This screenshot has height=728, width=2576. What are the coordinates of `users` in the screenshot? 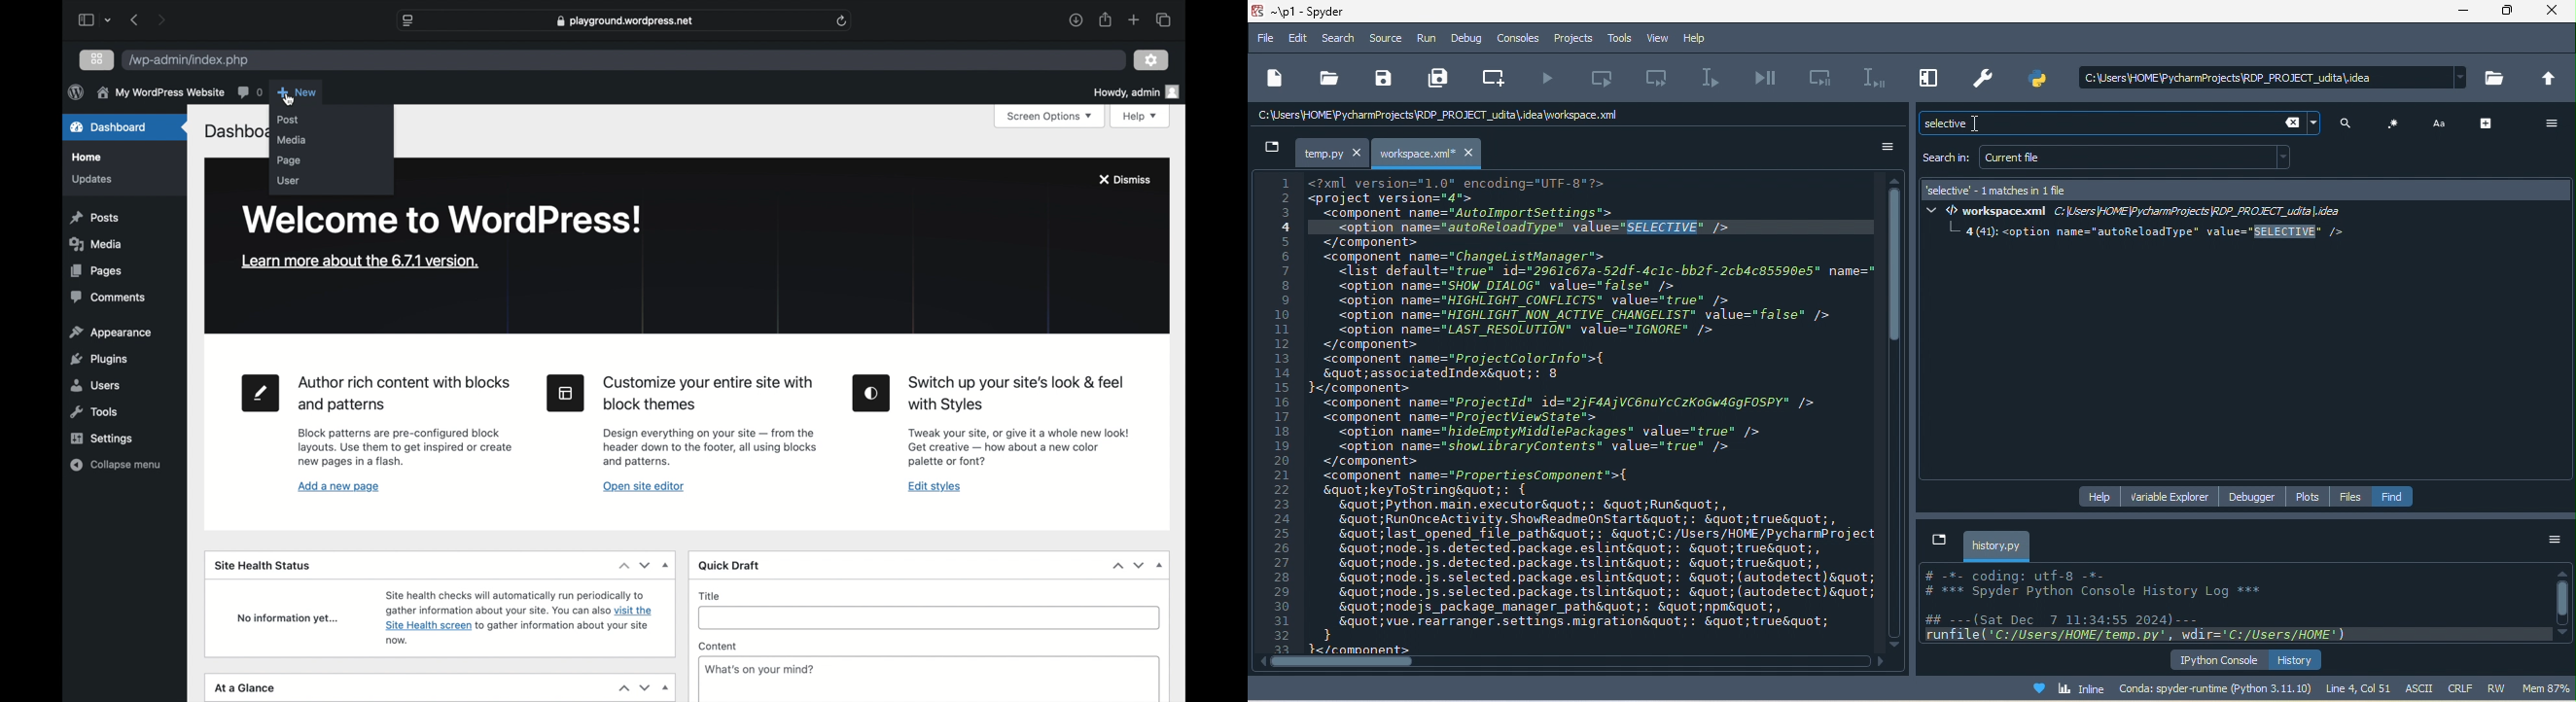 It's located at (96, 385).